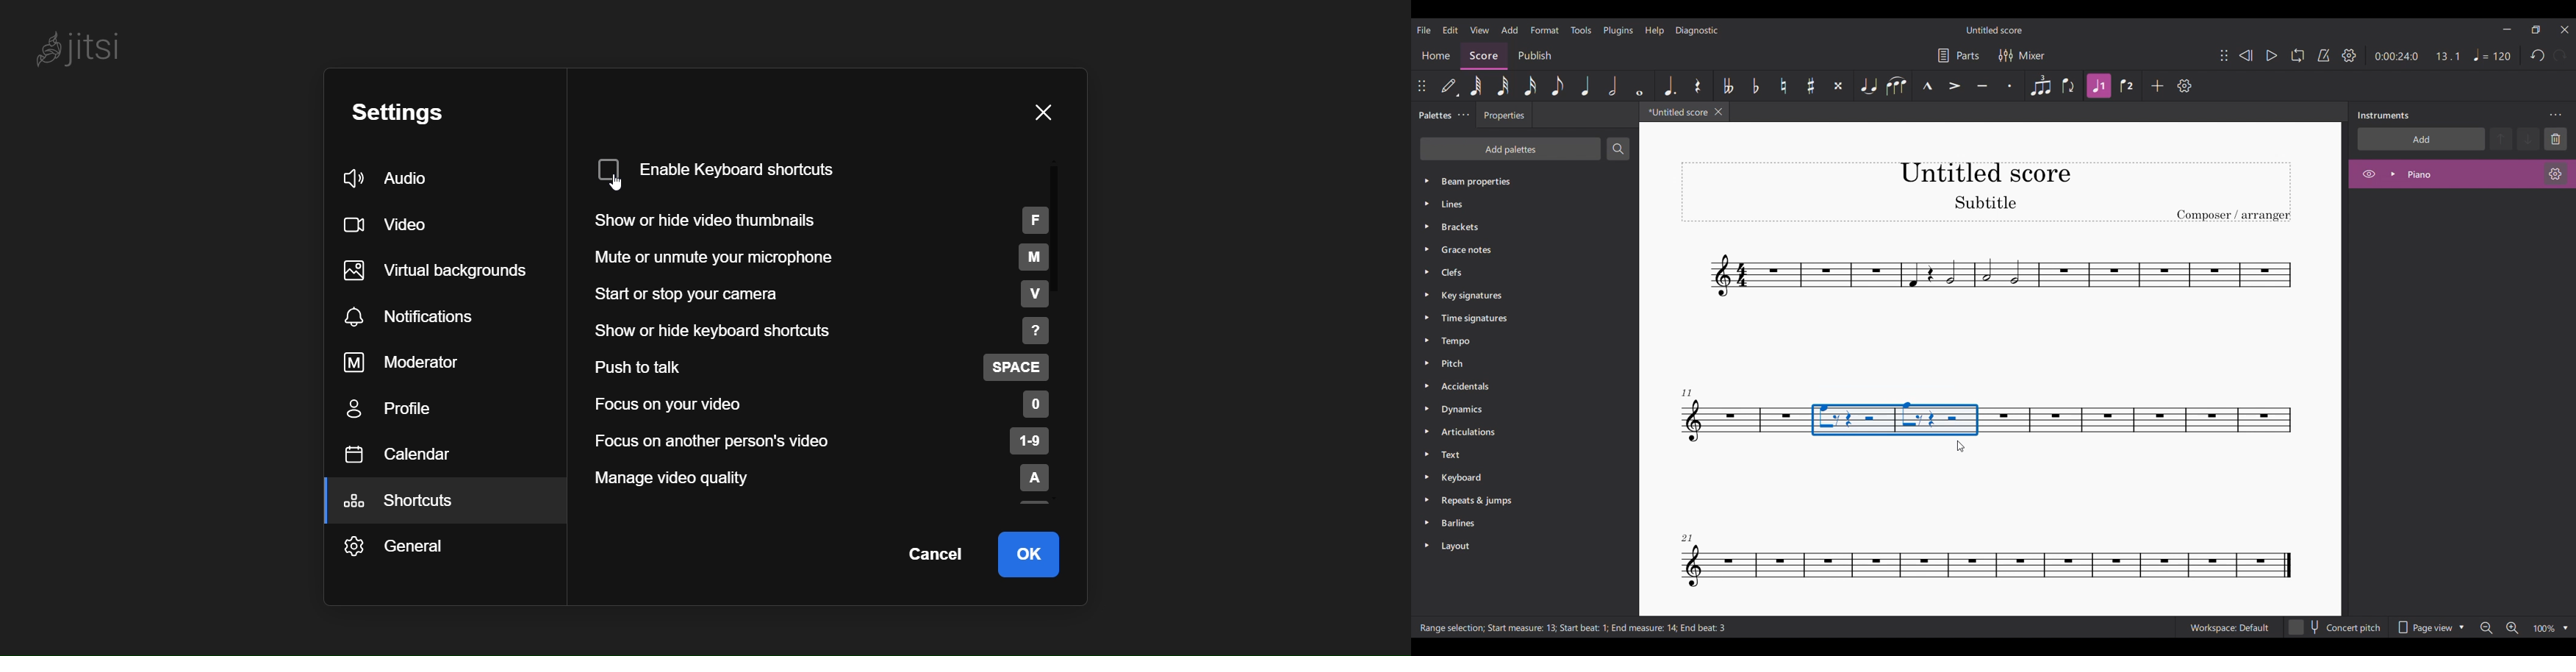 This screenshot has width=2576, height=672. What do you see at coordinates (2418, 56) in the screenshot?
I see `Current duration and ratio changed` at bounding box center [2418, 56].